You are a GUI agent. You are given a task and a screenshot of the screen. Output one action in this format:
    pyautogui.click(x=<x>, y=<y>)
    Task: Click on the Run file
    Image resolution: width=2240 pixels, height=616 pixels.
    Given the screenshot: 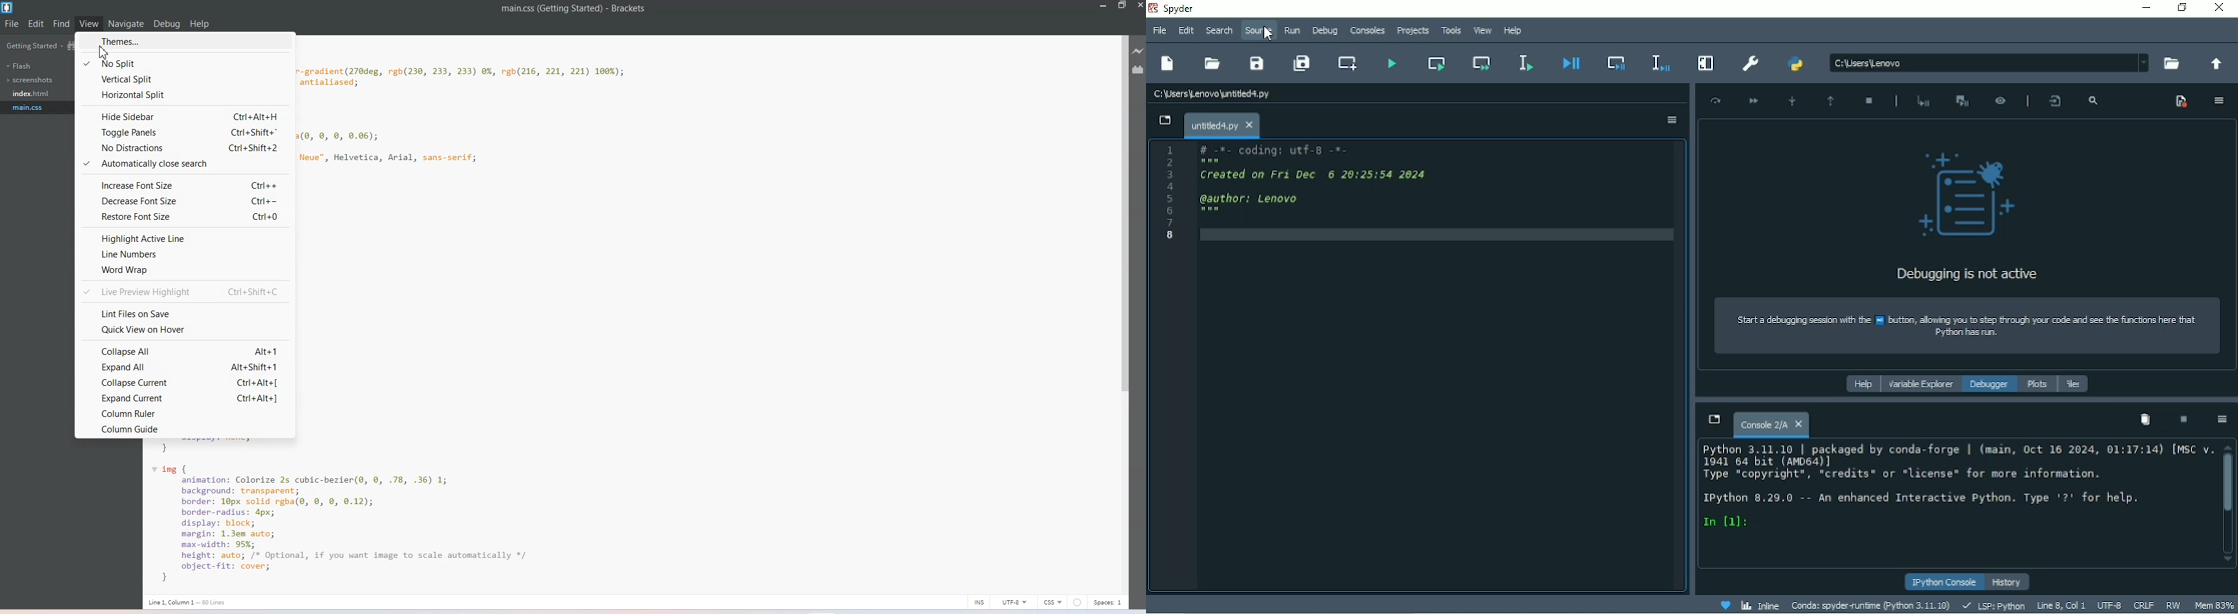 What is the action you would take?
    pyautogui.click(x=1390, y=64)
    